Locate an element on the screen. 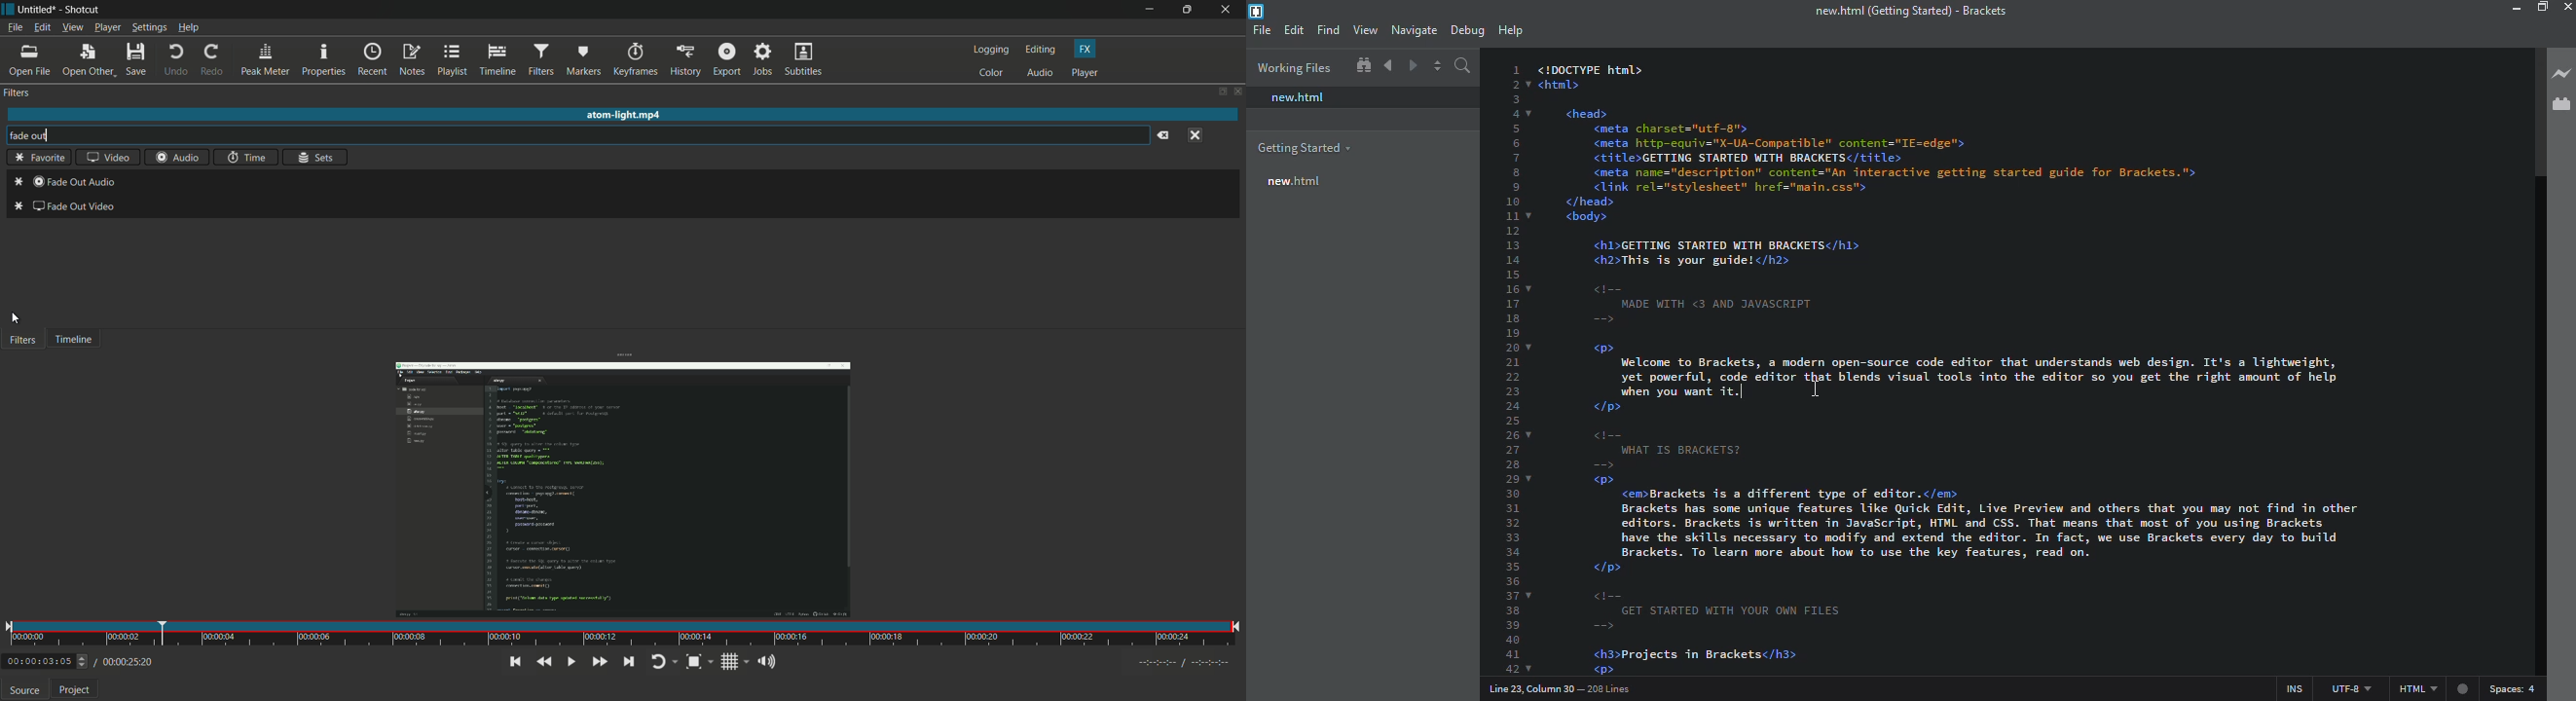  find is located at coordinates (1329, 30).